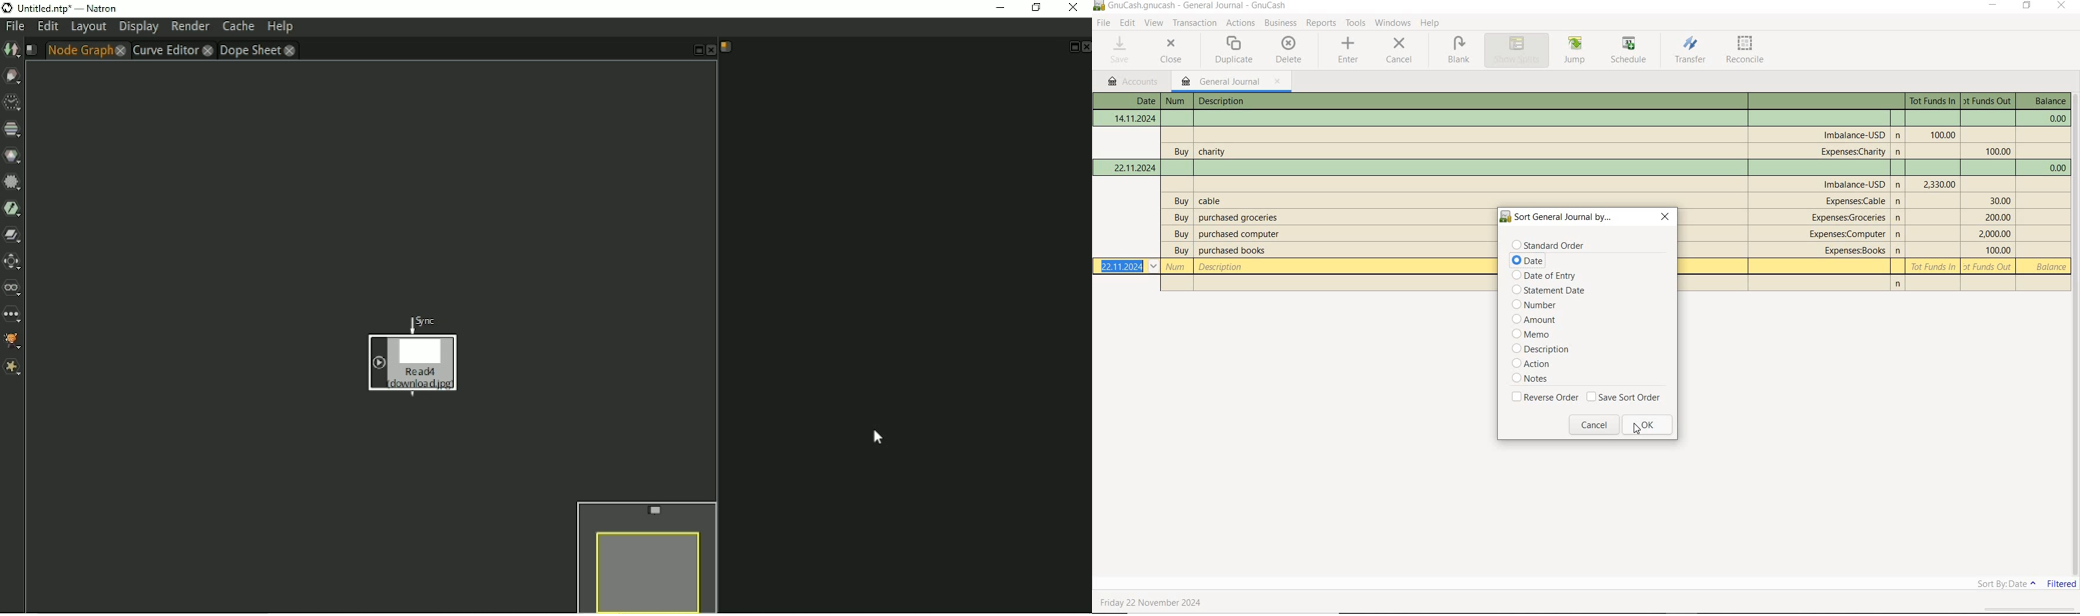 This screenshot has width=2100, height=616. I want to click on account, so click(1855, 184).